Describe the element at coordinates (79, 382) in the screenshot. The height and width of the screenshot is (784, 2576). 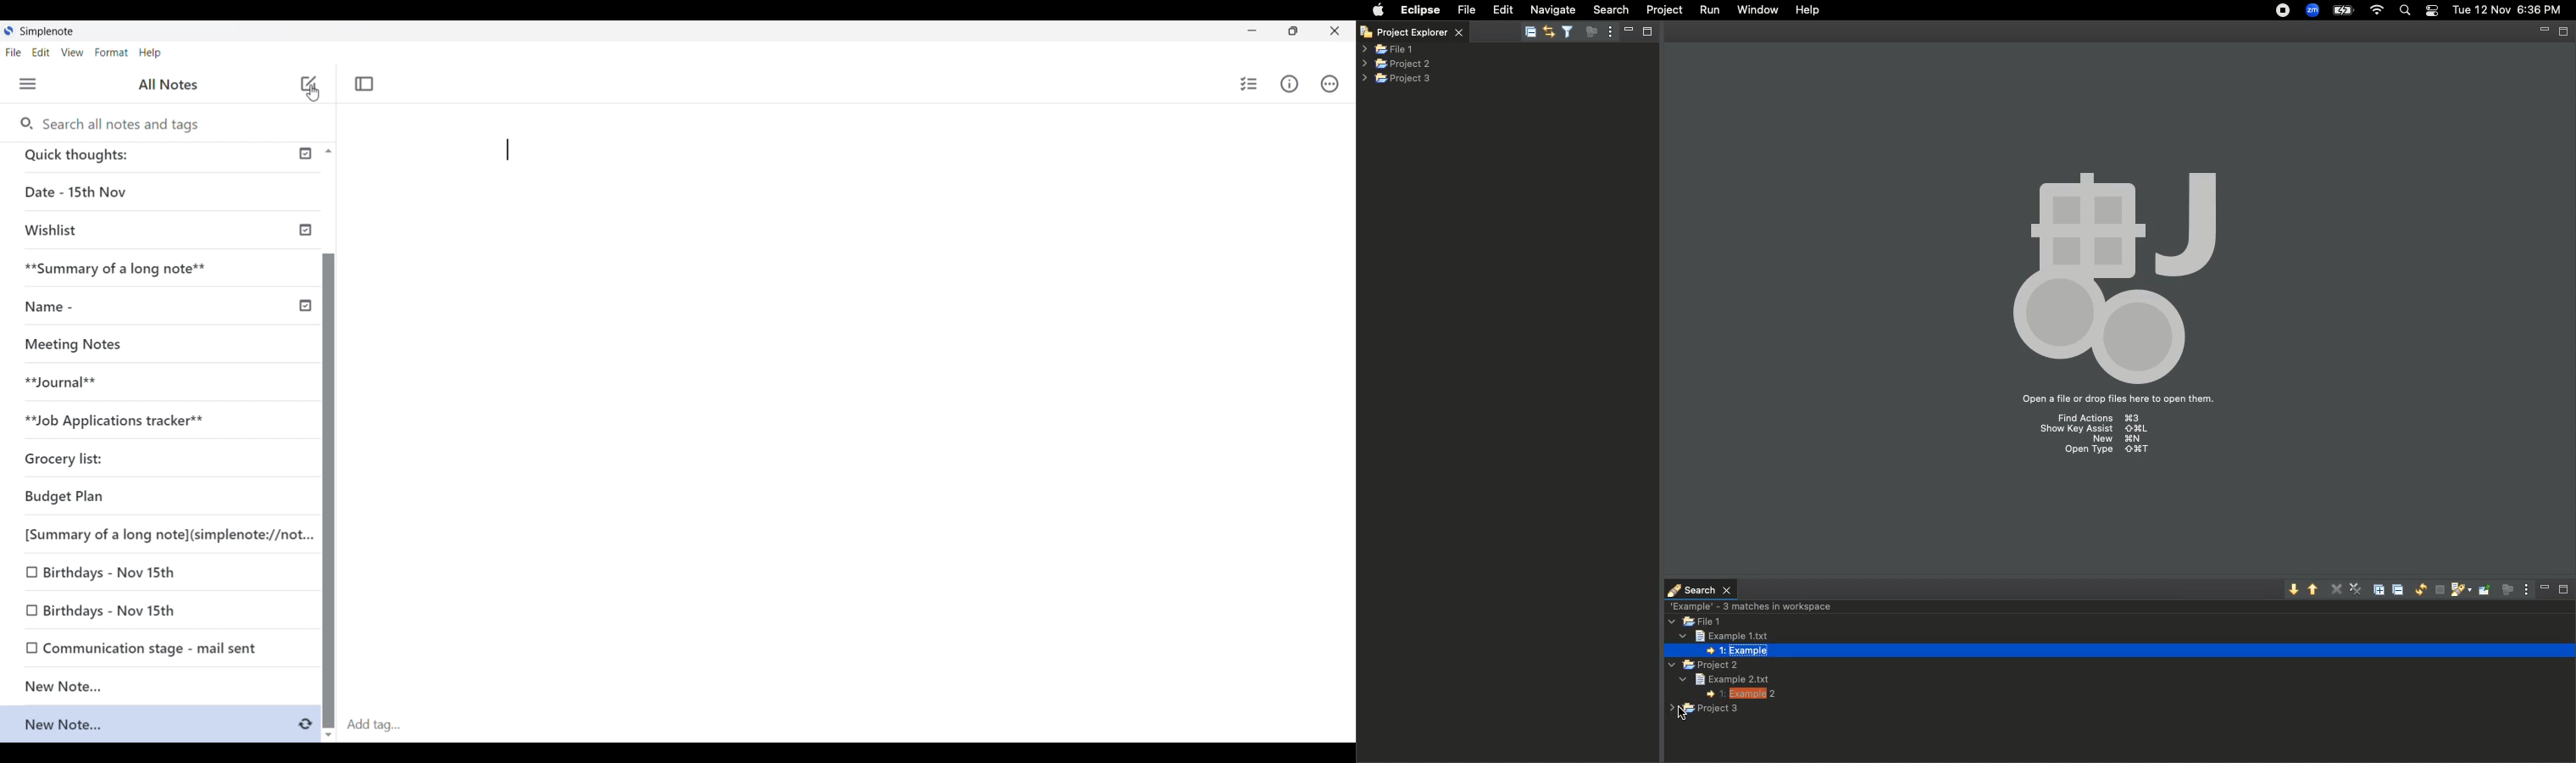
I see `Journal` at that location.